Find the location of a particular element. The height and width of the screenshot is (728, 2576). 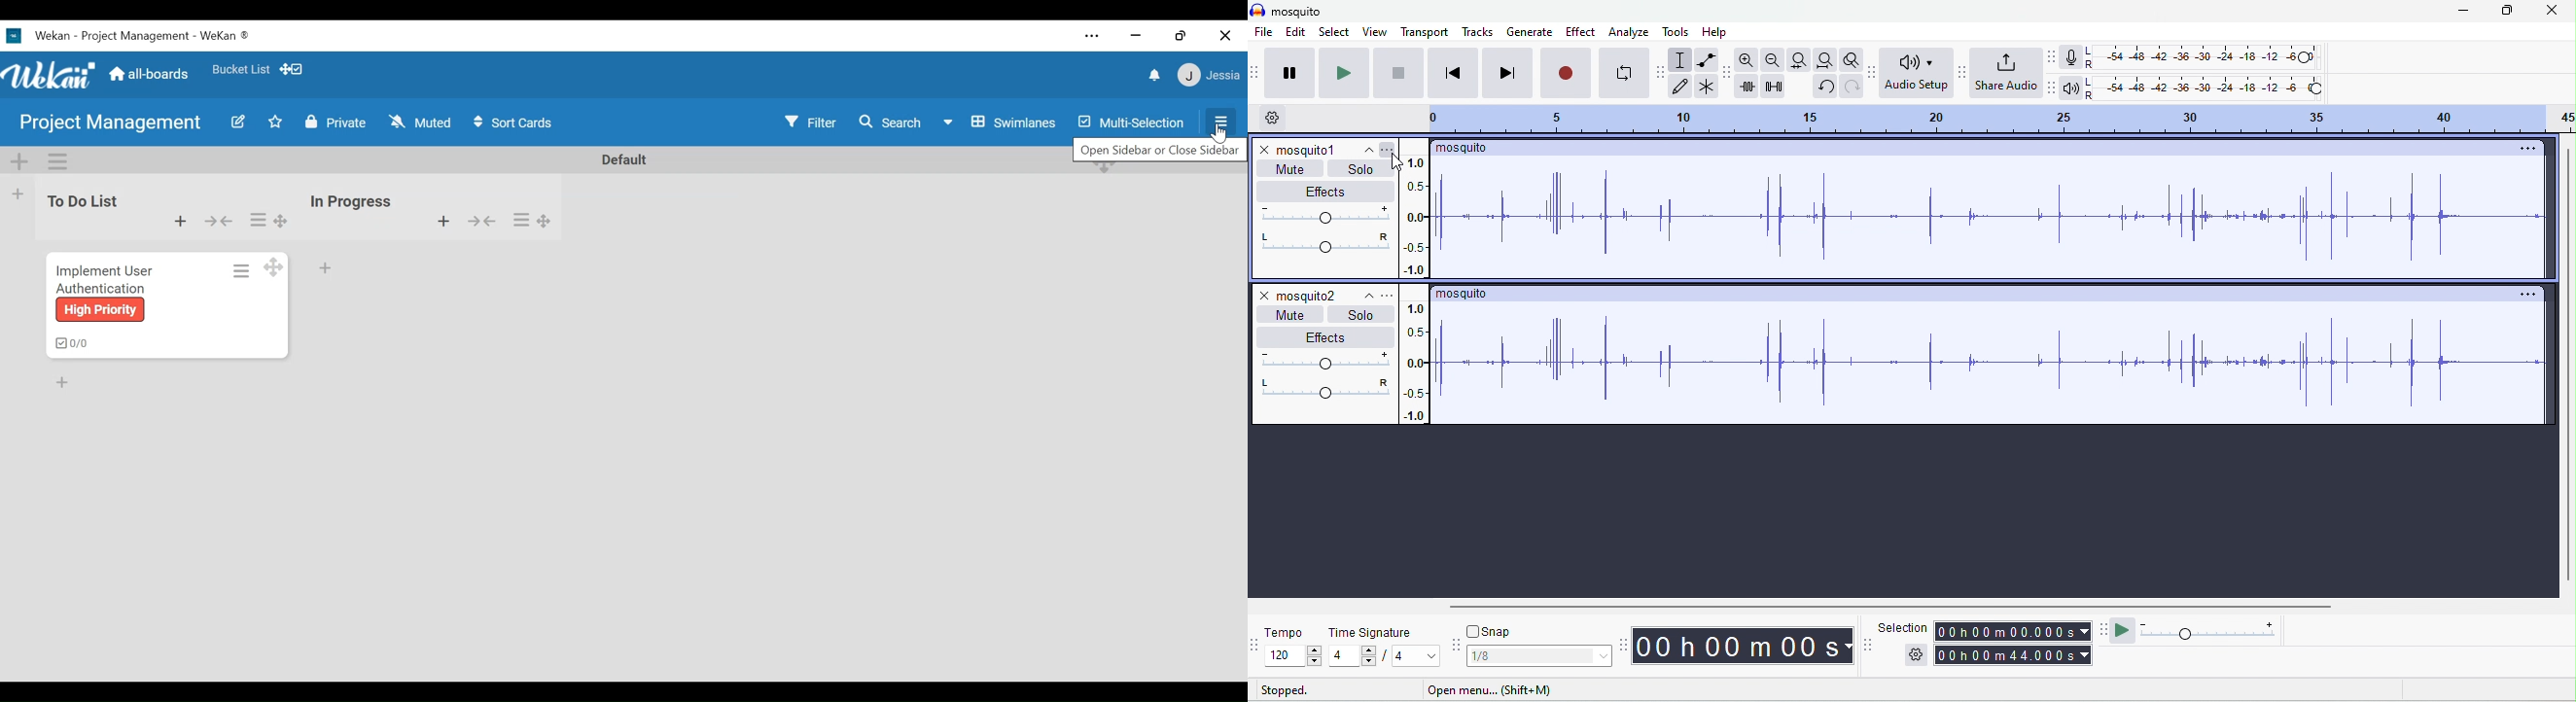

audacity audio transport tool bar is located at coordinates (1256, 73).